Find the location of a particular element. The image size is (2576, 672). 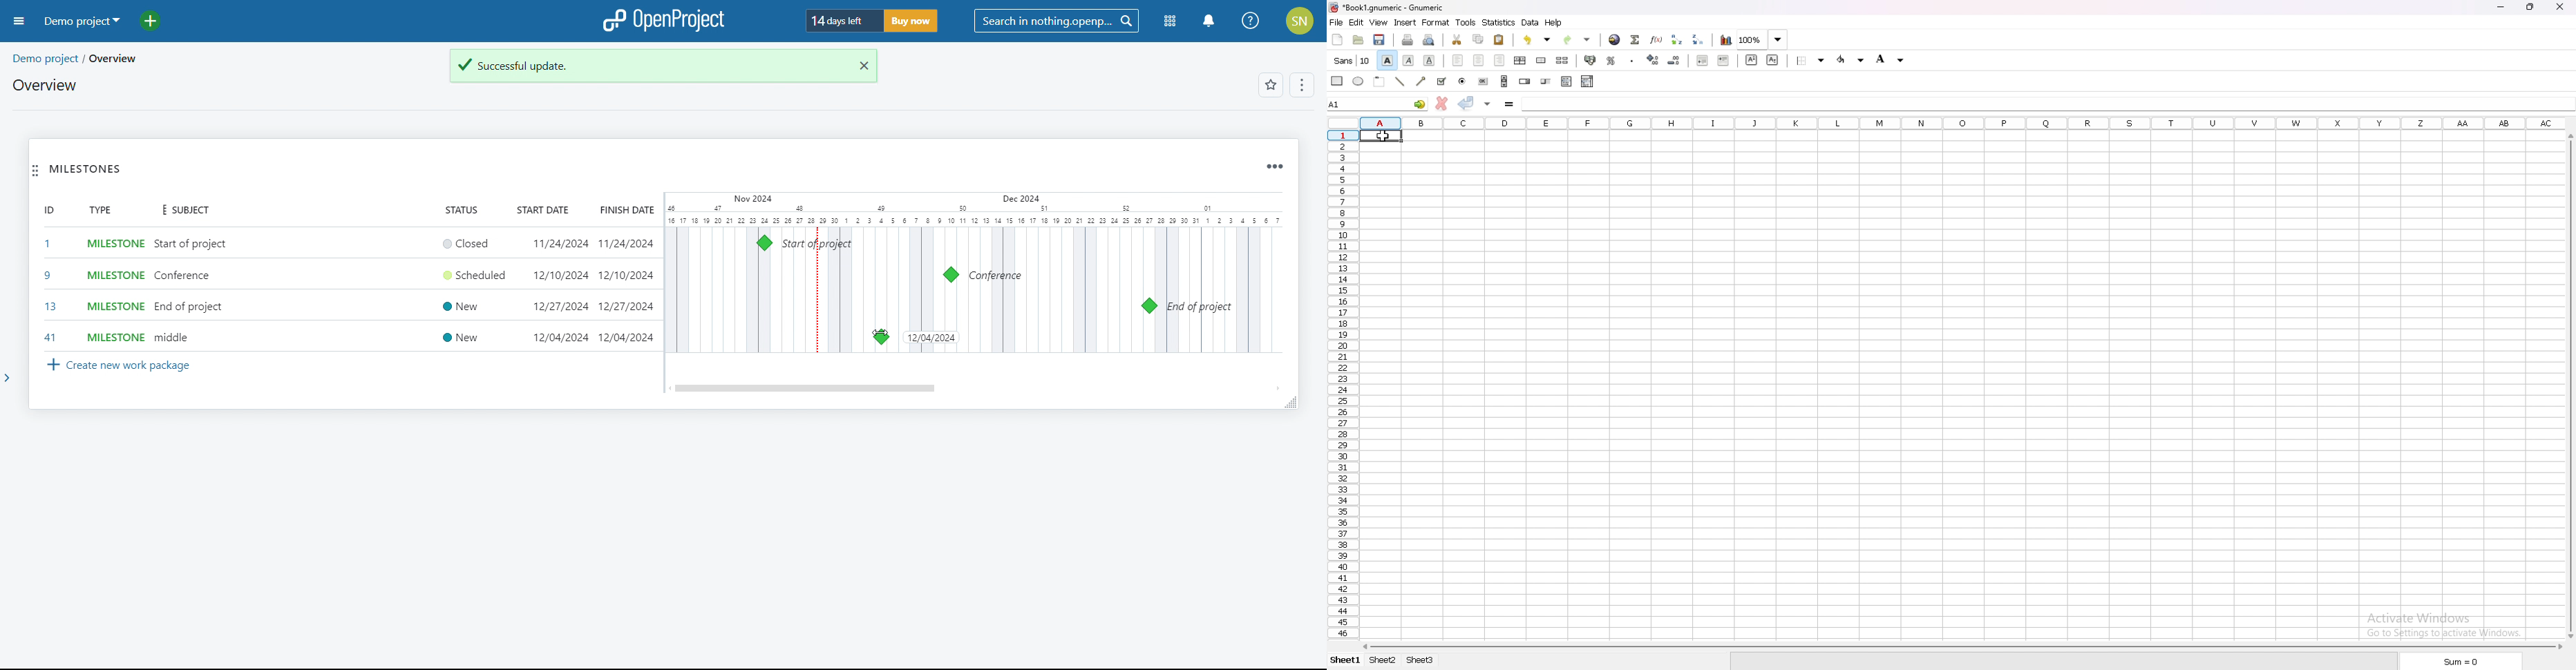

formula is located at coordinates (1509, 103).